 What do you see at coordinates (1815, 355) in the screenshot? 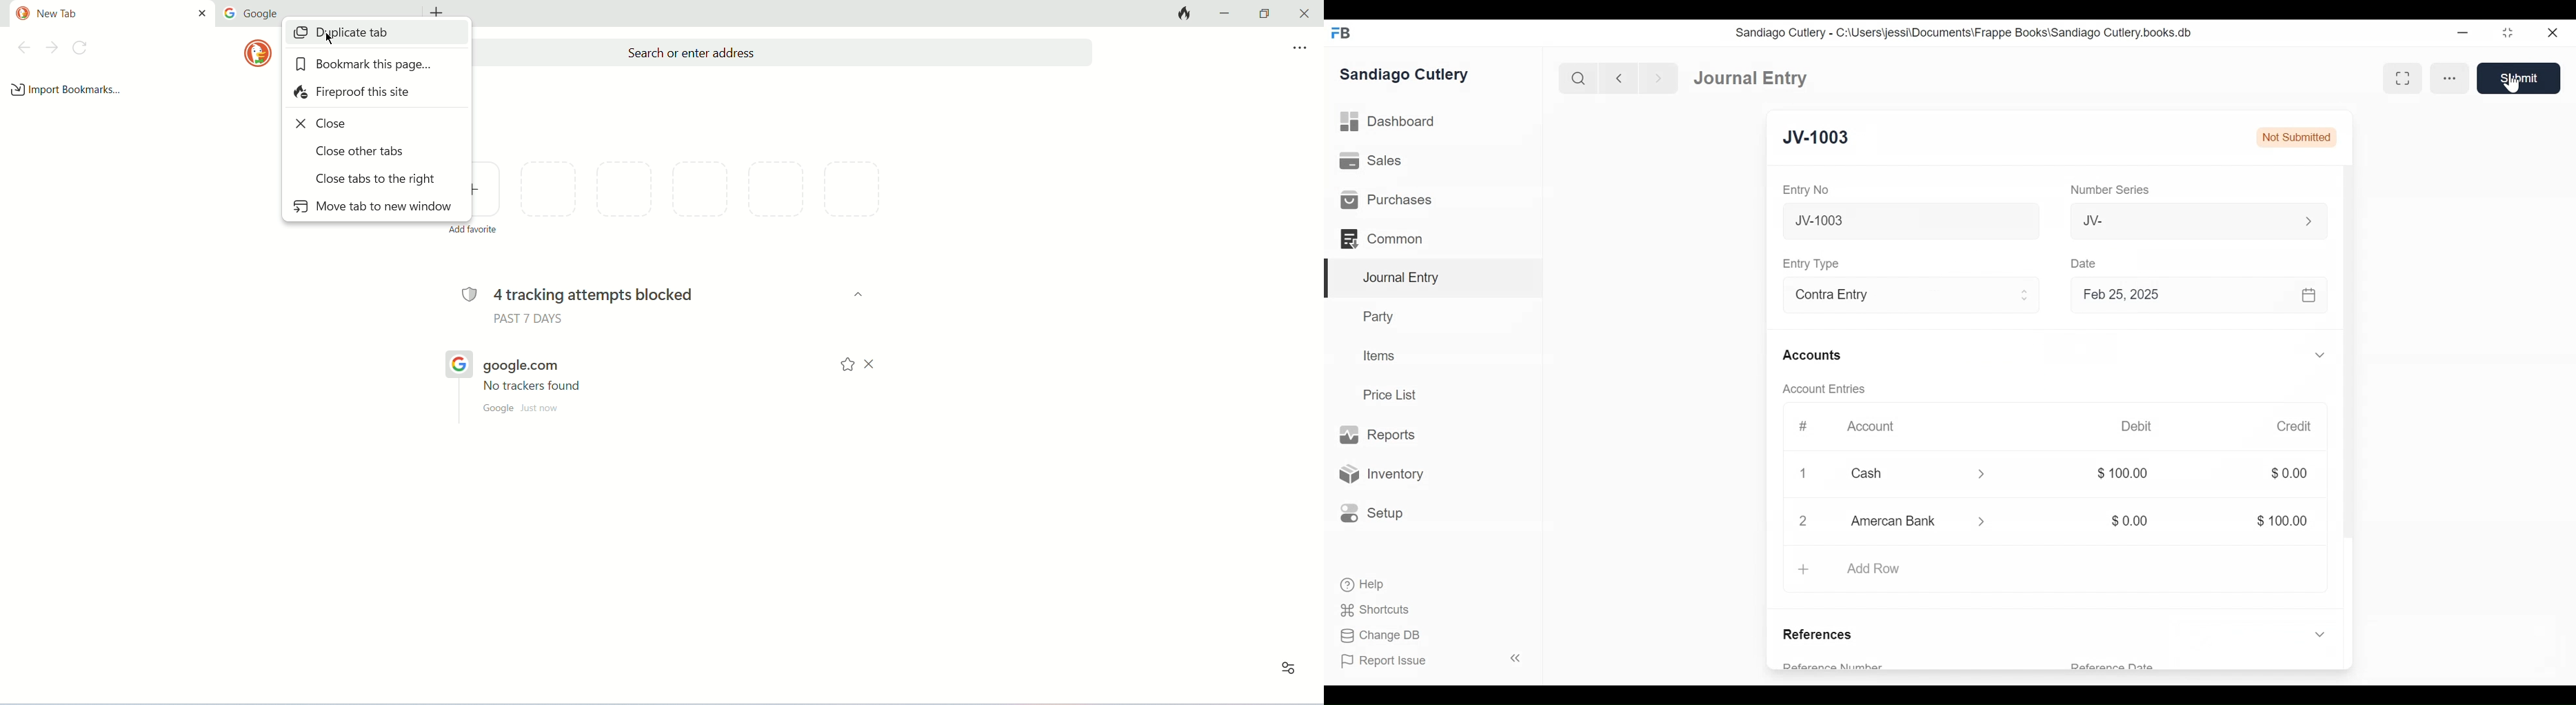
I see `Accounts` at bounding box center [1815, 355].